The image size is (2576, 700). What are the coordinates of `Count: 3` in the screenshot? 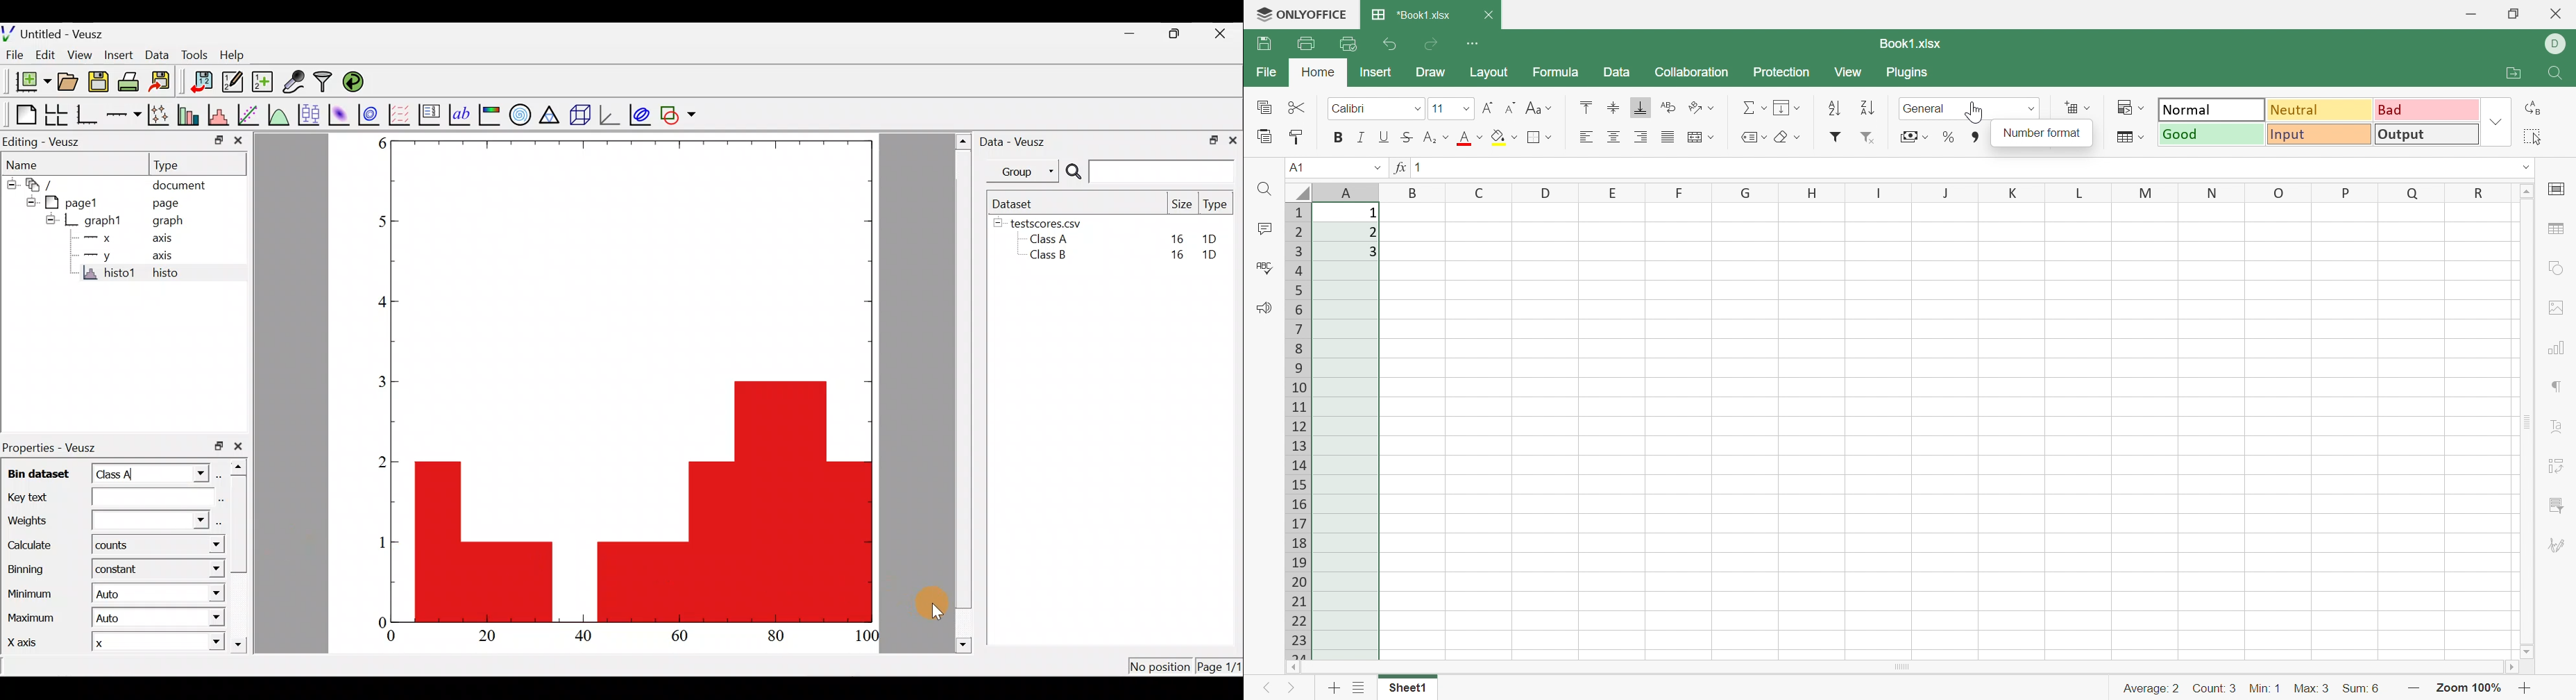 It's located at (2216, 690).